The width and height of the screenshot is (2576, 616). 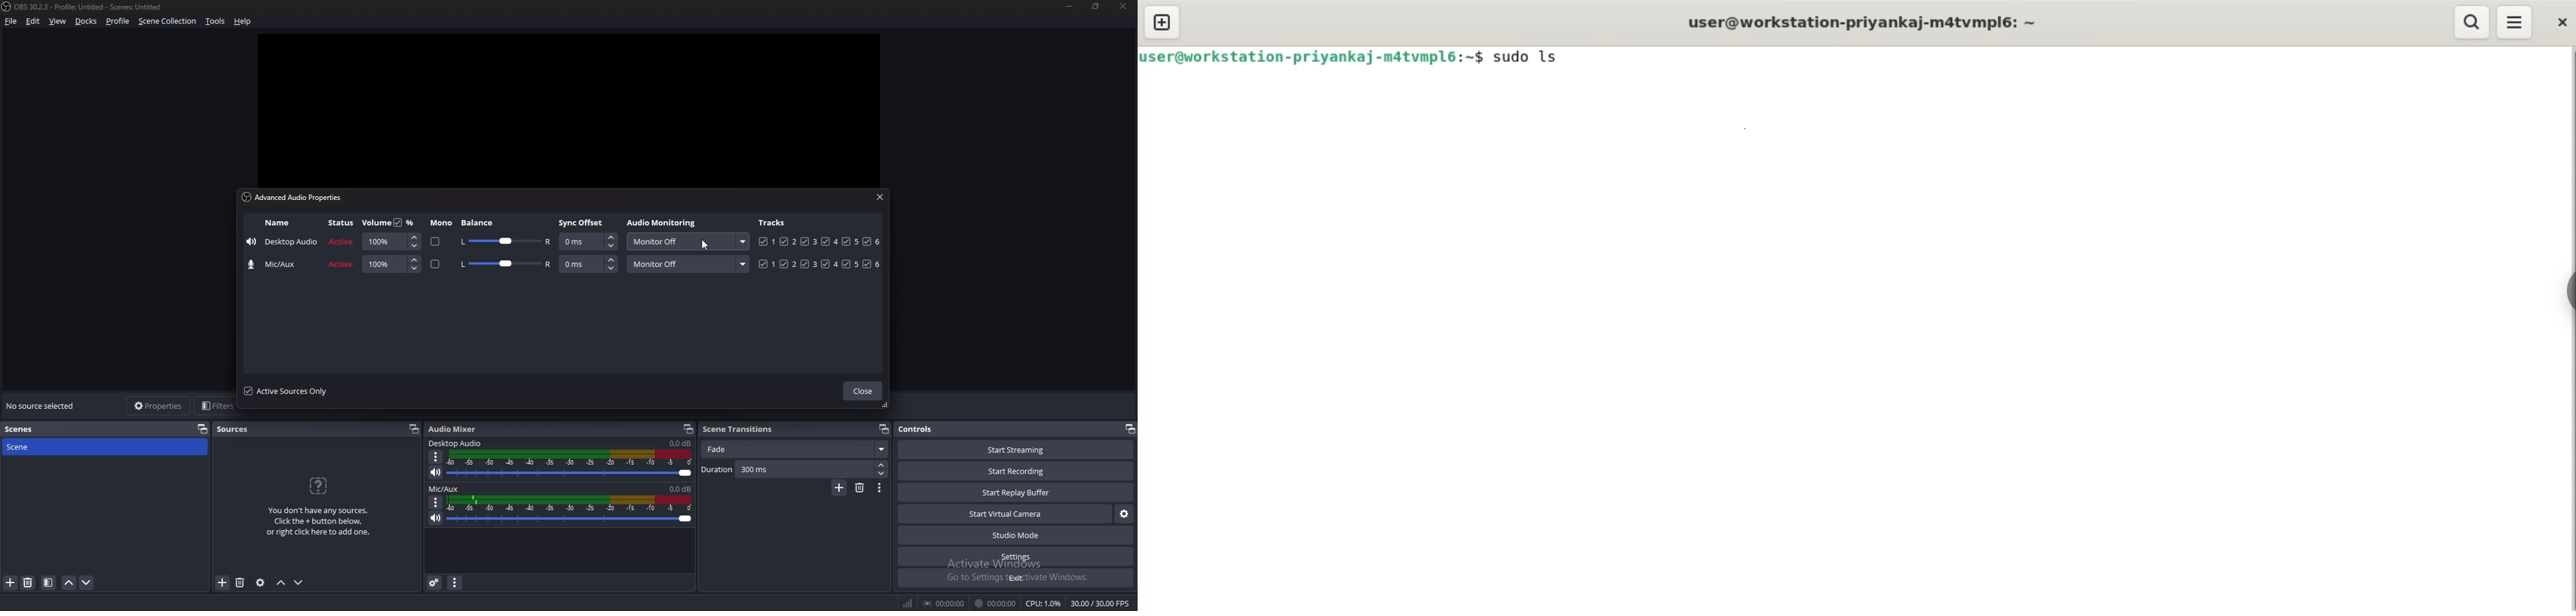 I want to click on search, so click(x=2470, y=22).